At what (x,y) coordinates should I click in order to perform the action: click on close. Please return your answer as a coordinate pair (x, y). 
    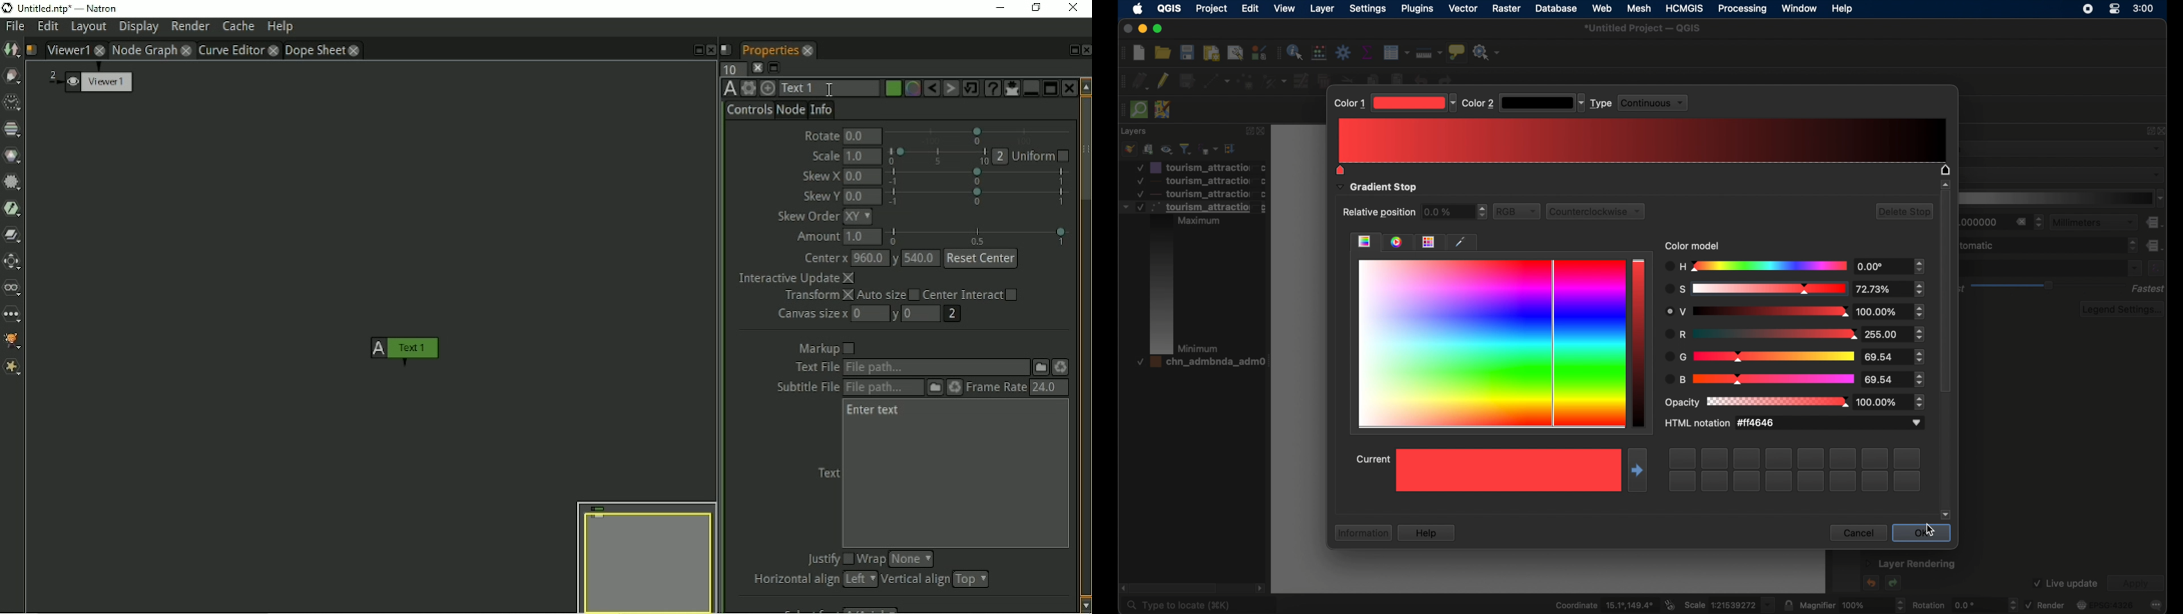
    Looking at the image, I should click on (1263, 132).